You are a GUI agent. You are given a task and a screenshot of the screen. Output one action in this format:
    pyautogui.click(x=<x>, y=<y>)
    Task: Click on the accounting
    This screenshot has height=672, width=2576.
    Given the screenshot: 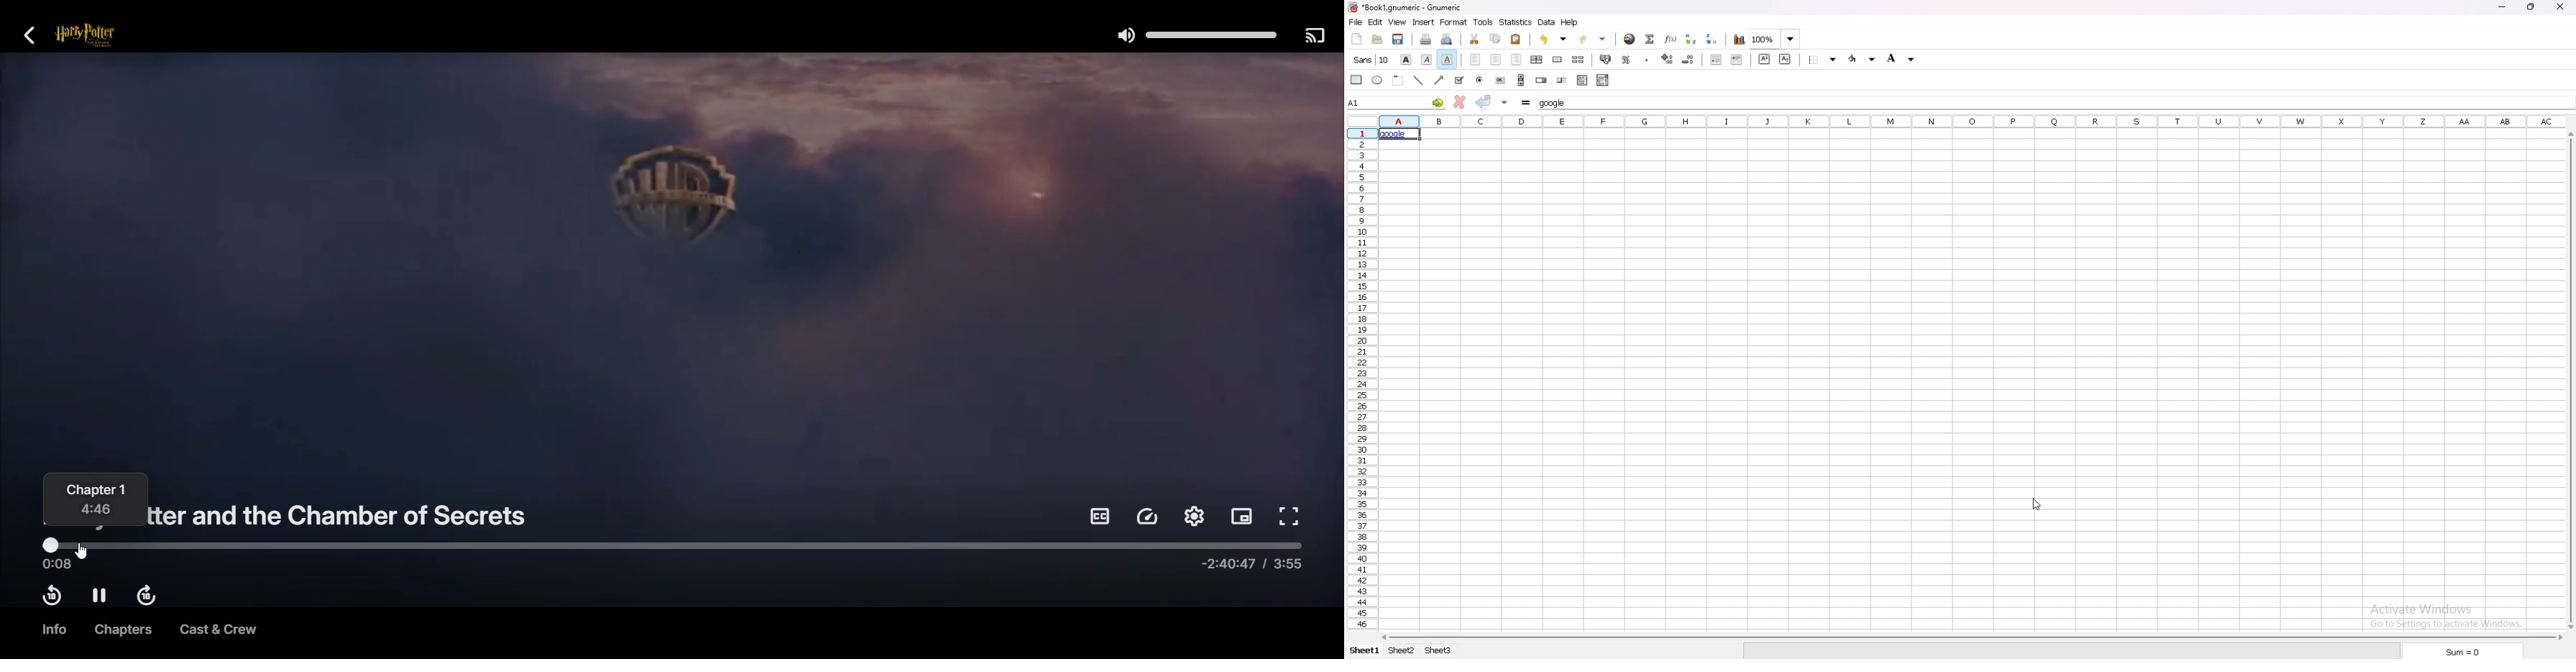 What is the action you would take?
    pyautogui.click(x=1606, y=58)
    